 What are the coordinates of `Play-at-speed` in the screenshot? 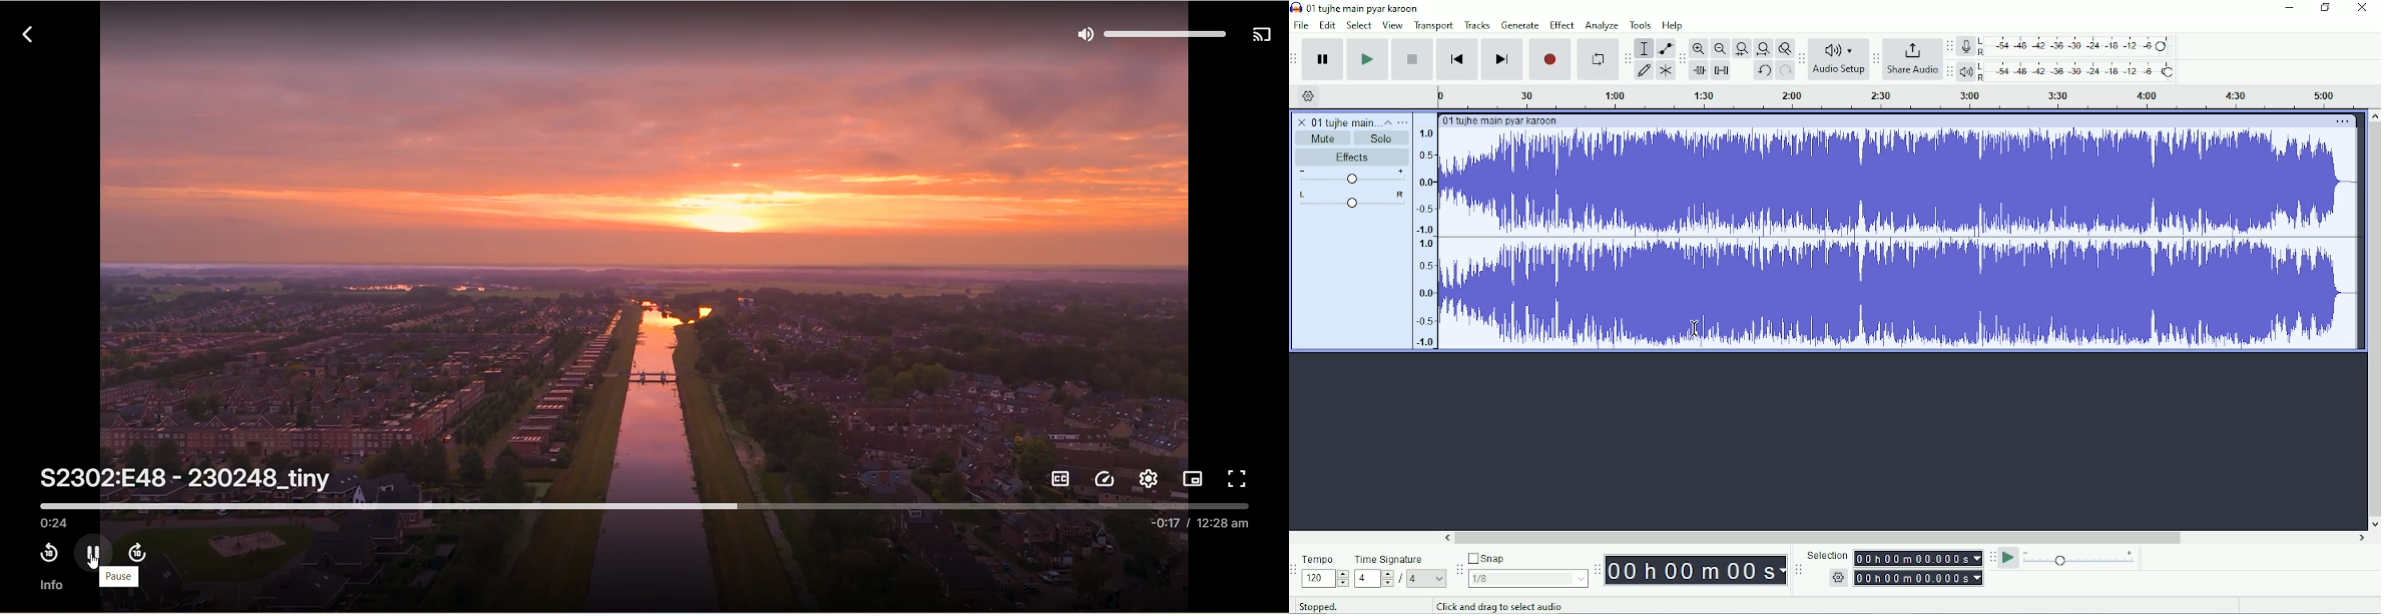 It's located at (2009, 558).